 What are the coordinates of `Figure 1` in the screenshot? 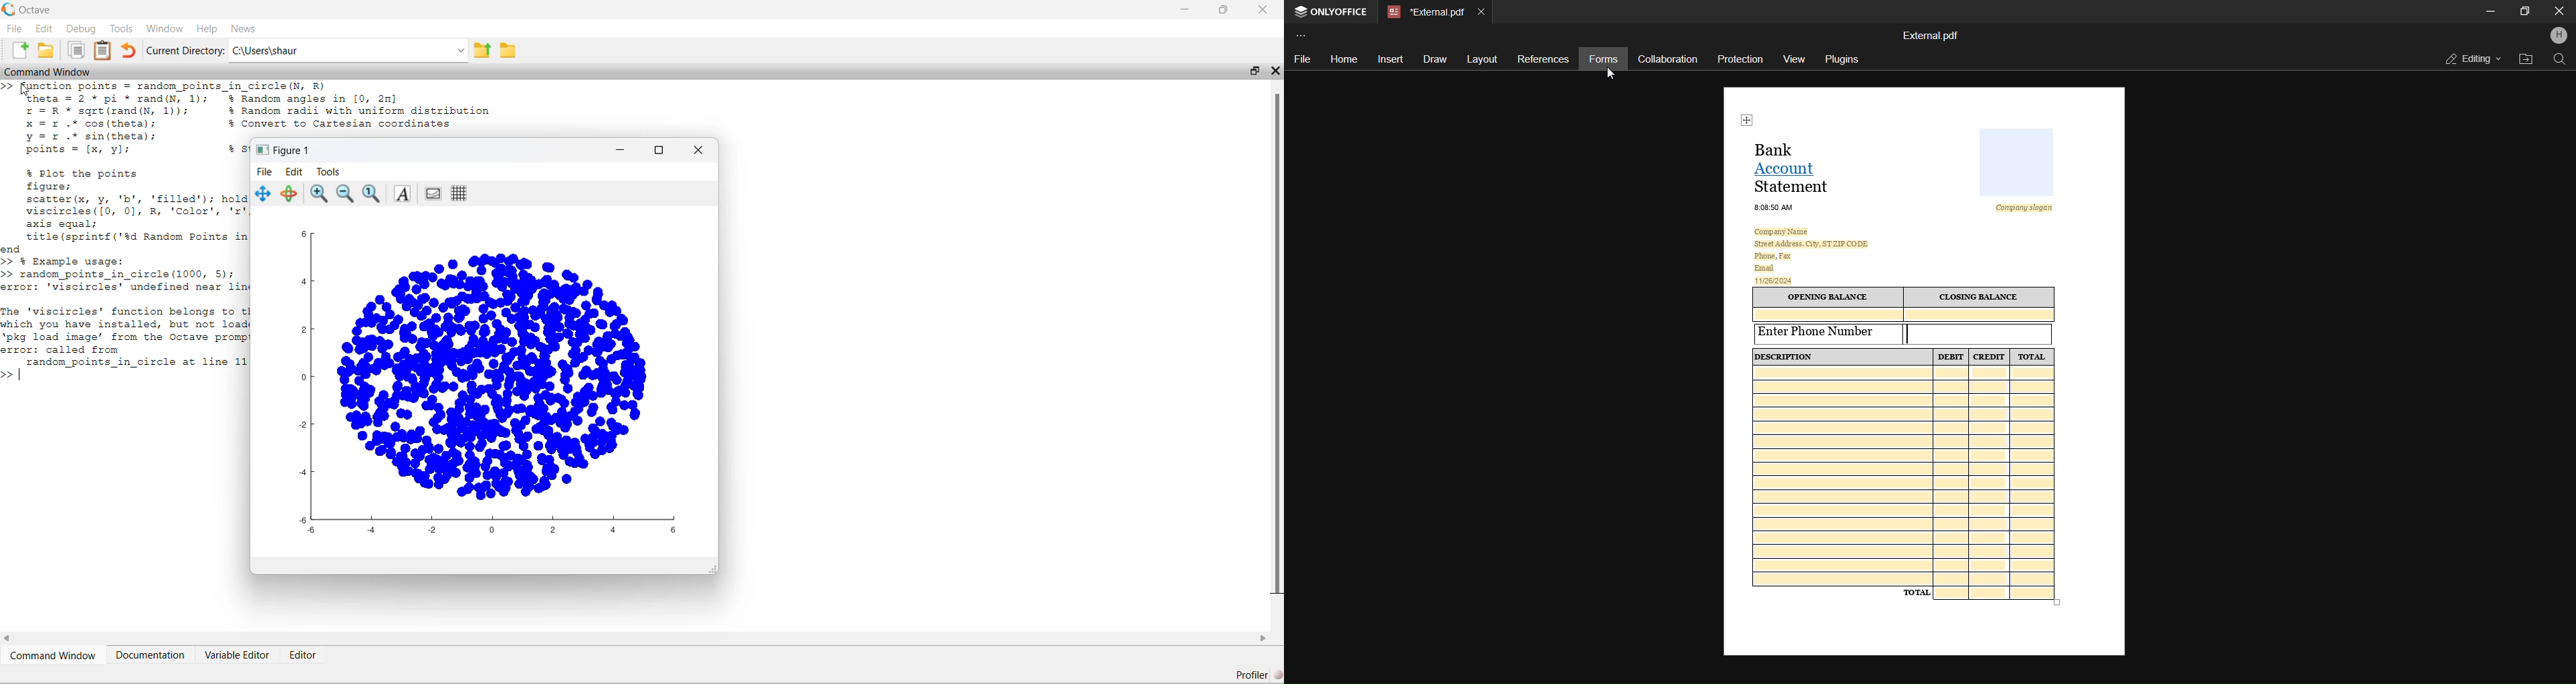 It's located at (283, 150).